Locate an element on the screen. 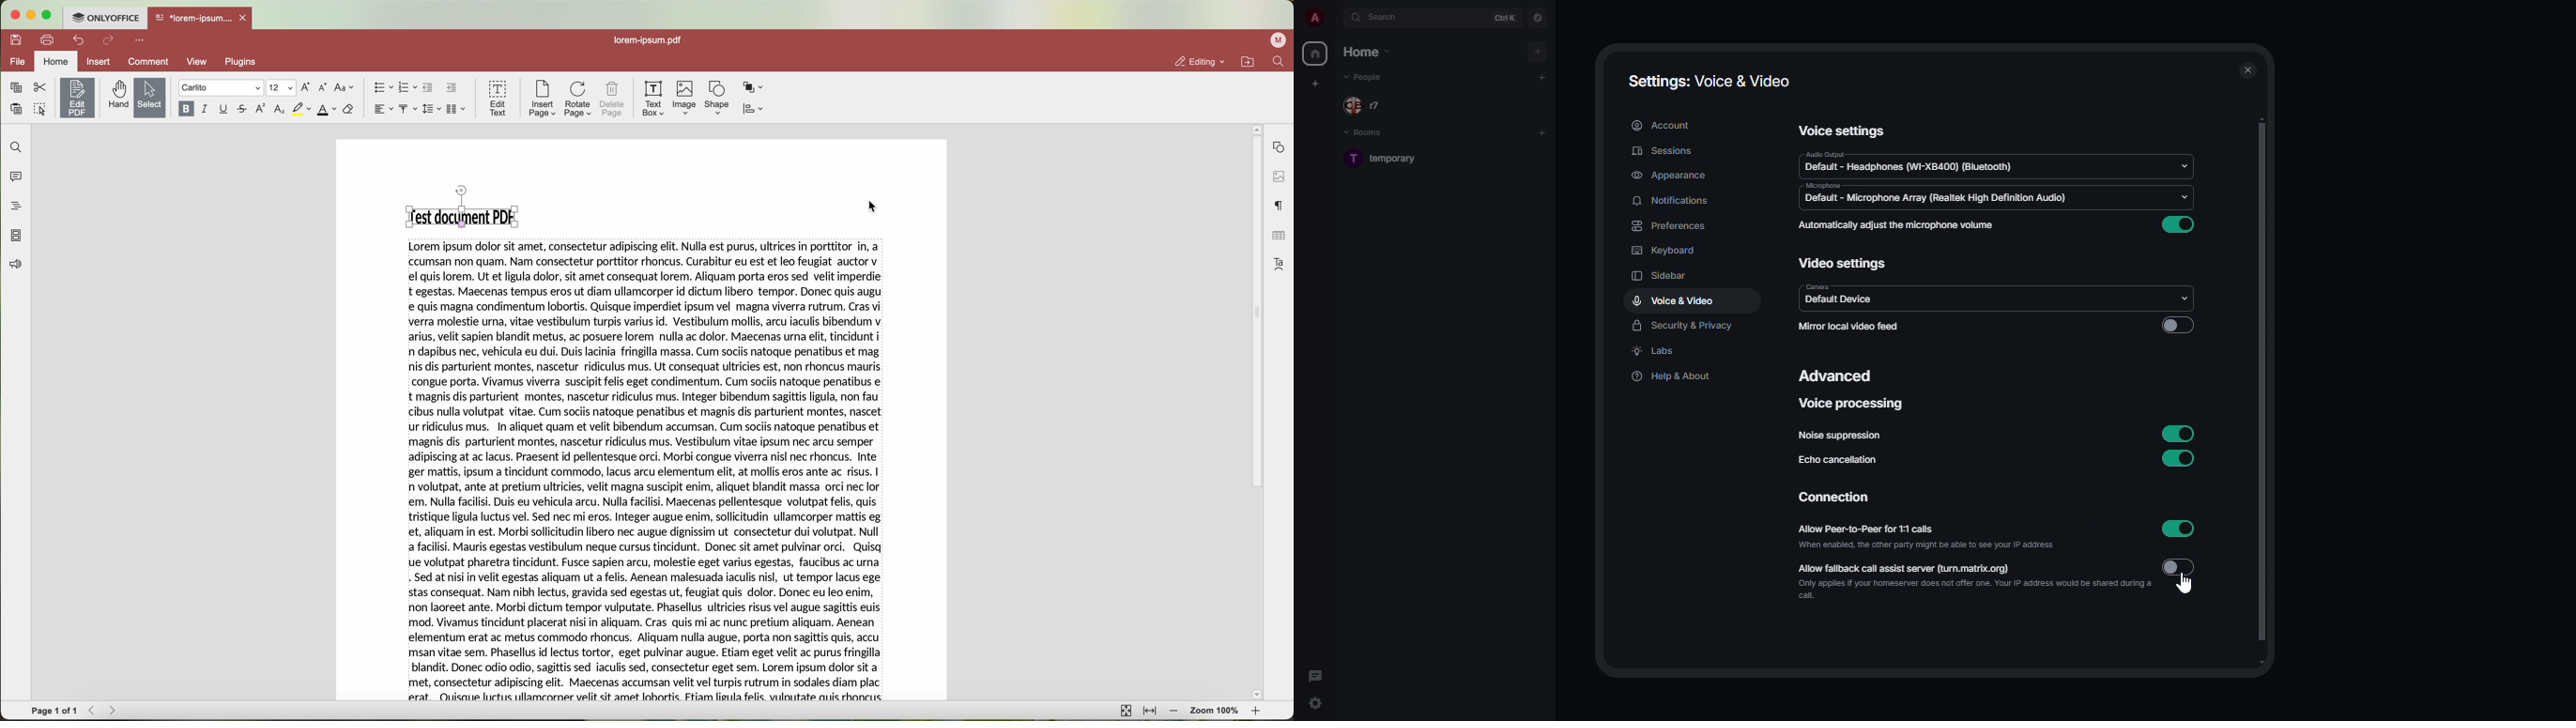 This screenshot has height=728, width=2576. camera default is located at coordinates (1838, 298).